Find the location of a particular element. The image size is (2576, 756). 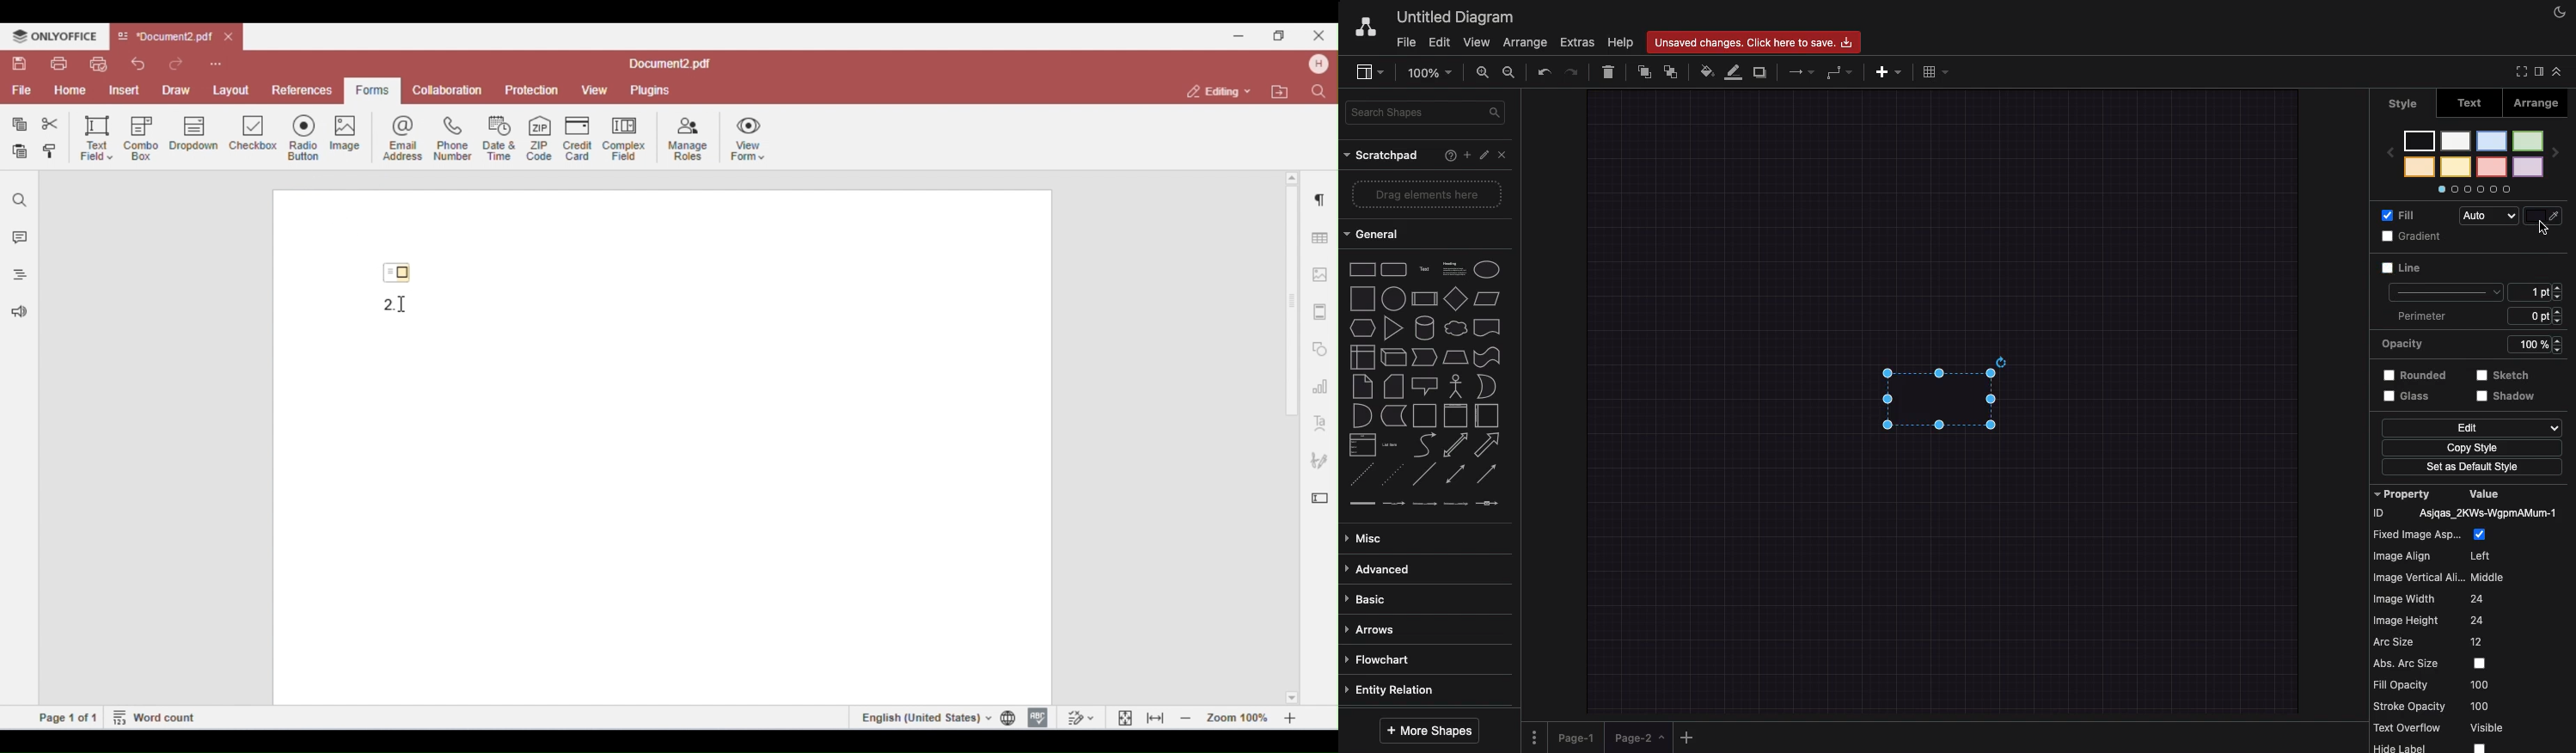

Drag elements here is located at coordinates (1429, 195).